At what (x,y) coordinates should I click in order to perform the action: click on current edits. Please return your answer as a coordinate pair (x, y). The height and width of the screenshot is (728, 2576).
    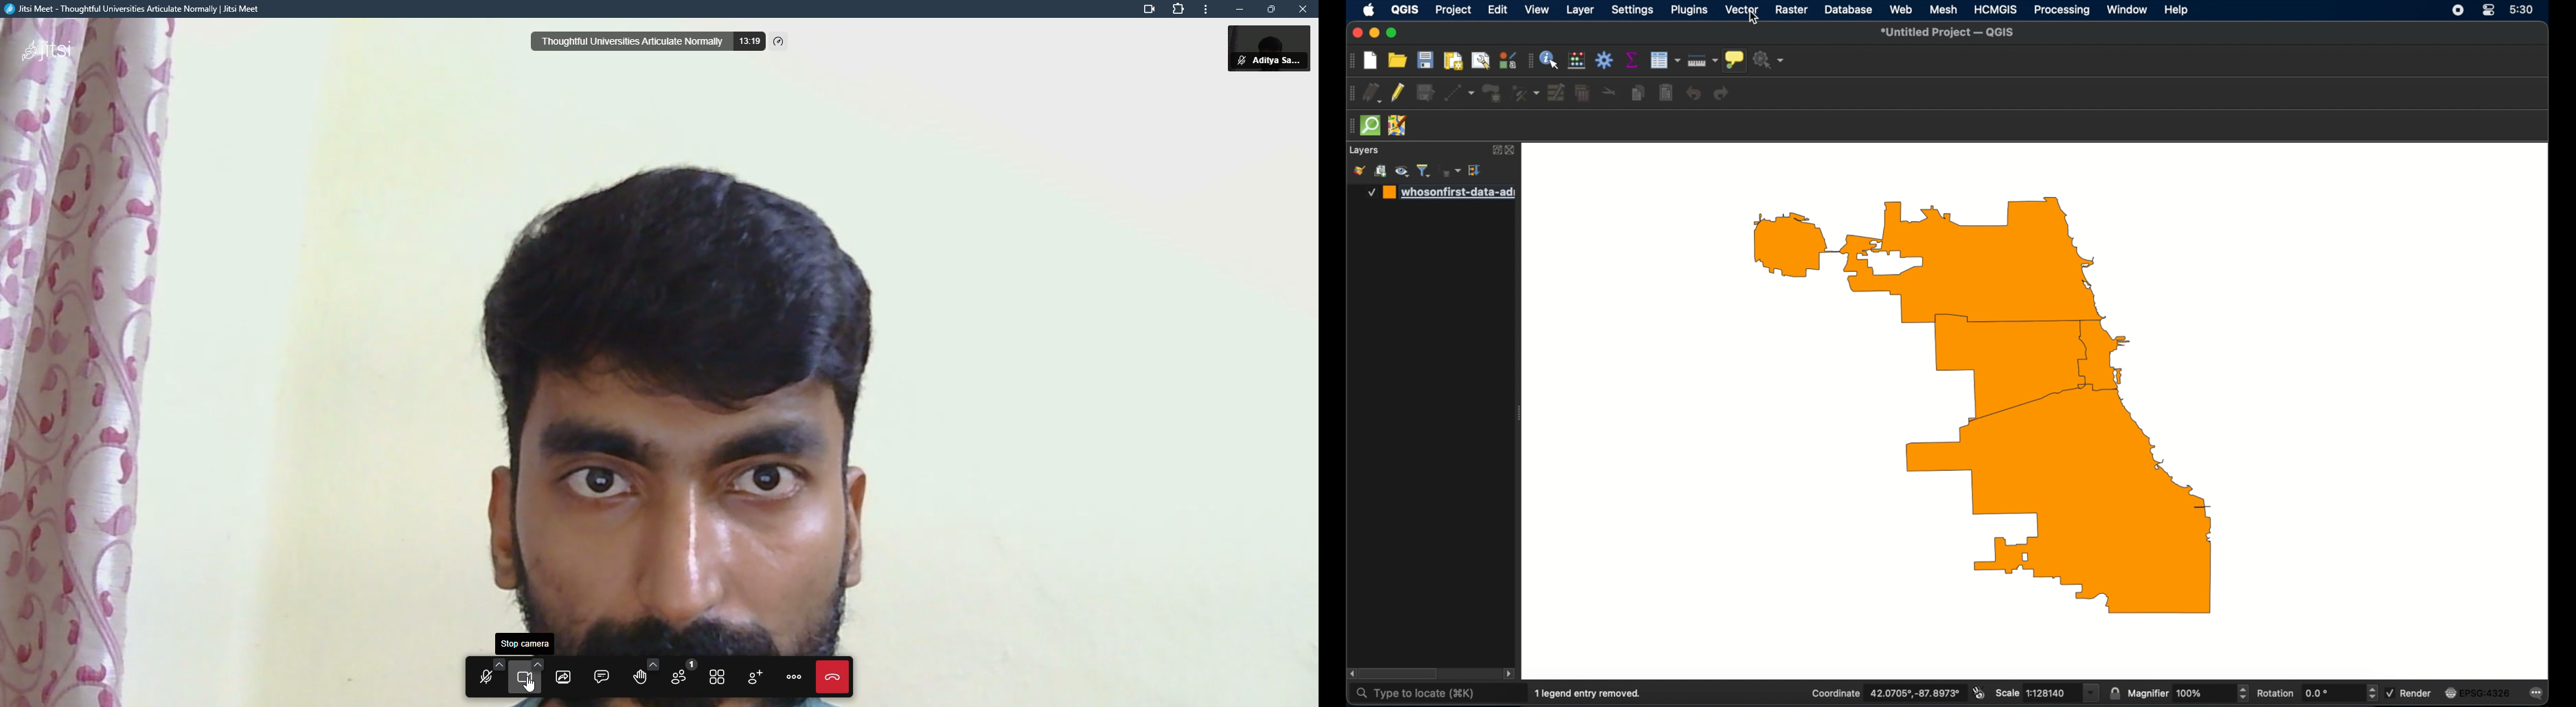
    Looking at the image, I should click on (1372, 93).